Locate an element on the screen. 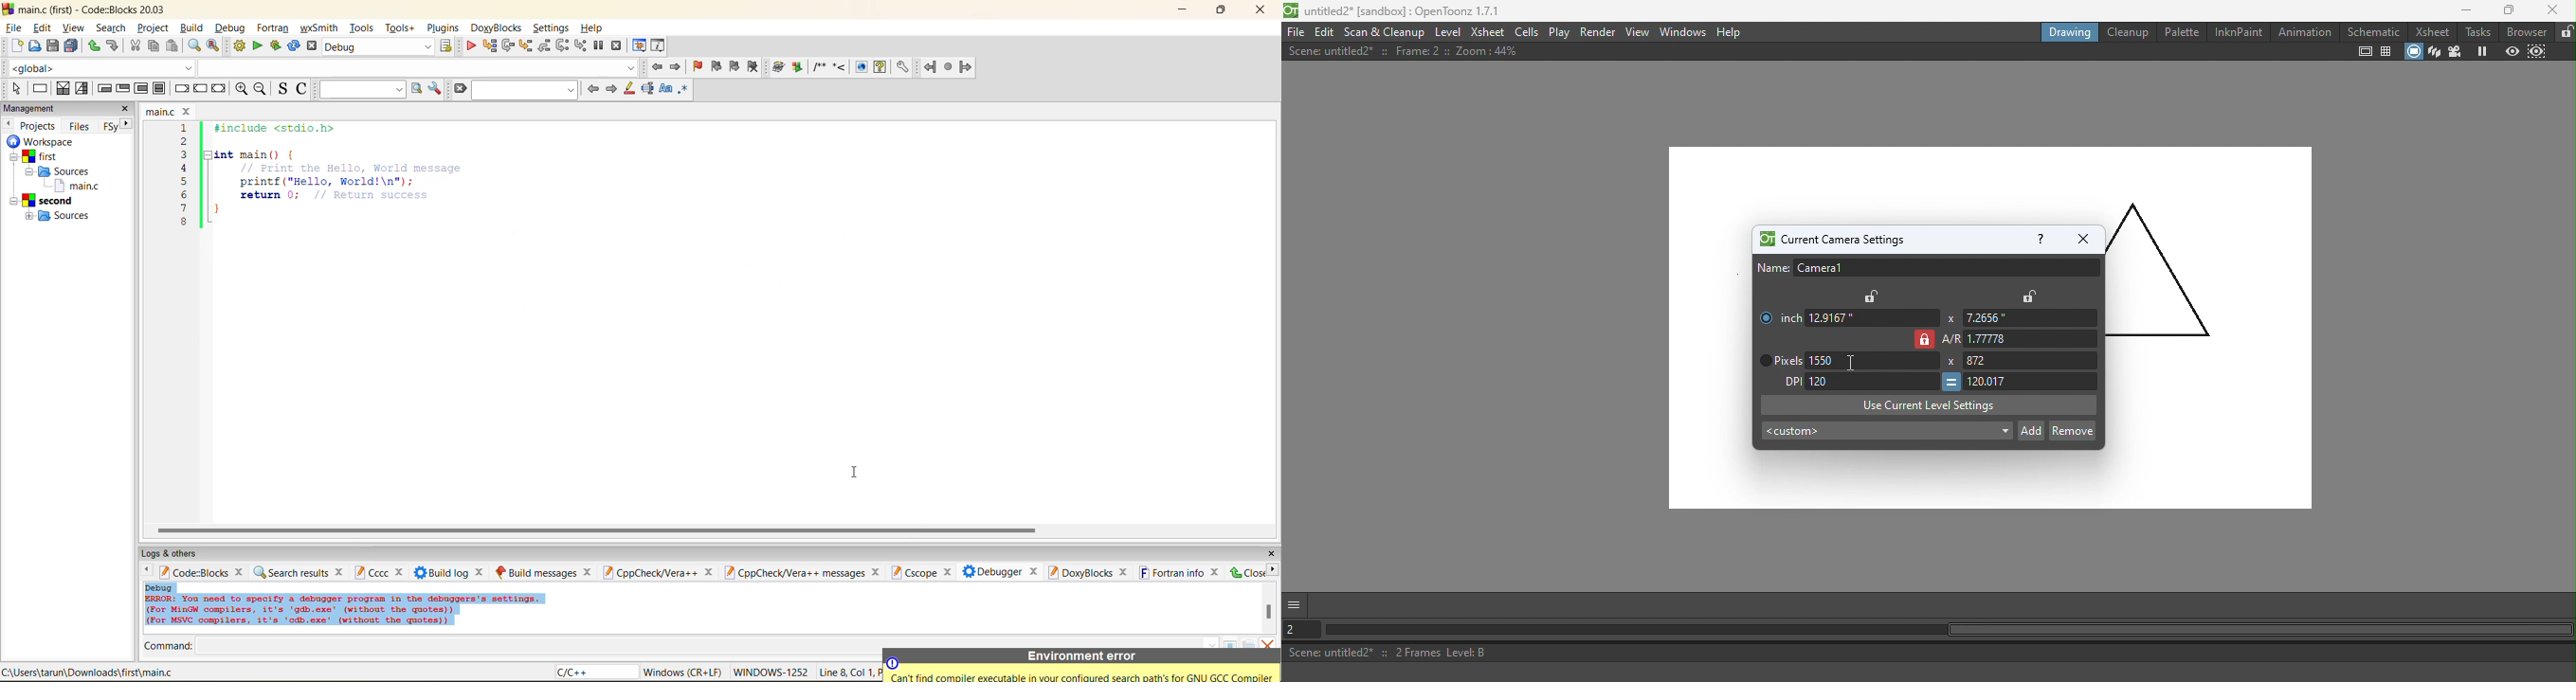 The height and width of the screenshot is (700, 2576). Project is located at coordinates (43, 201).